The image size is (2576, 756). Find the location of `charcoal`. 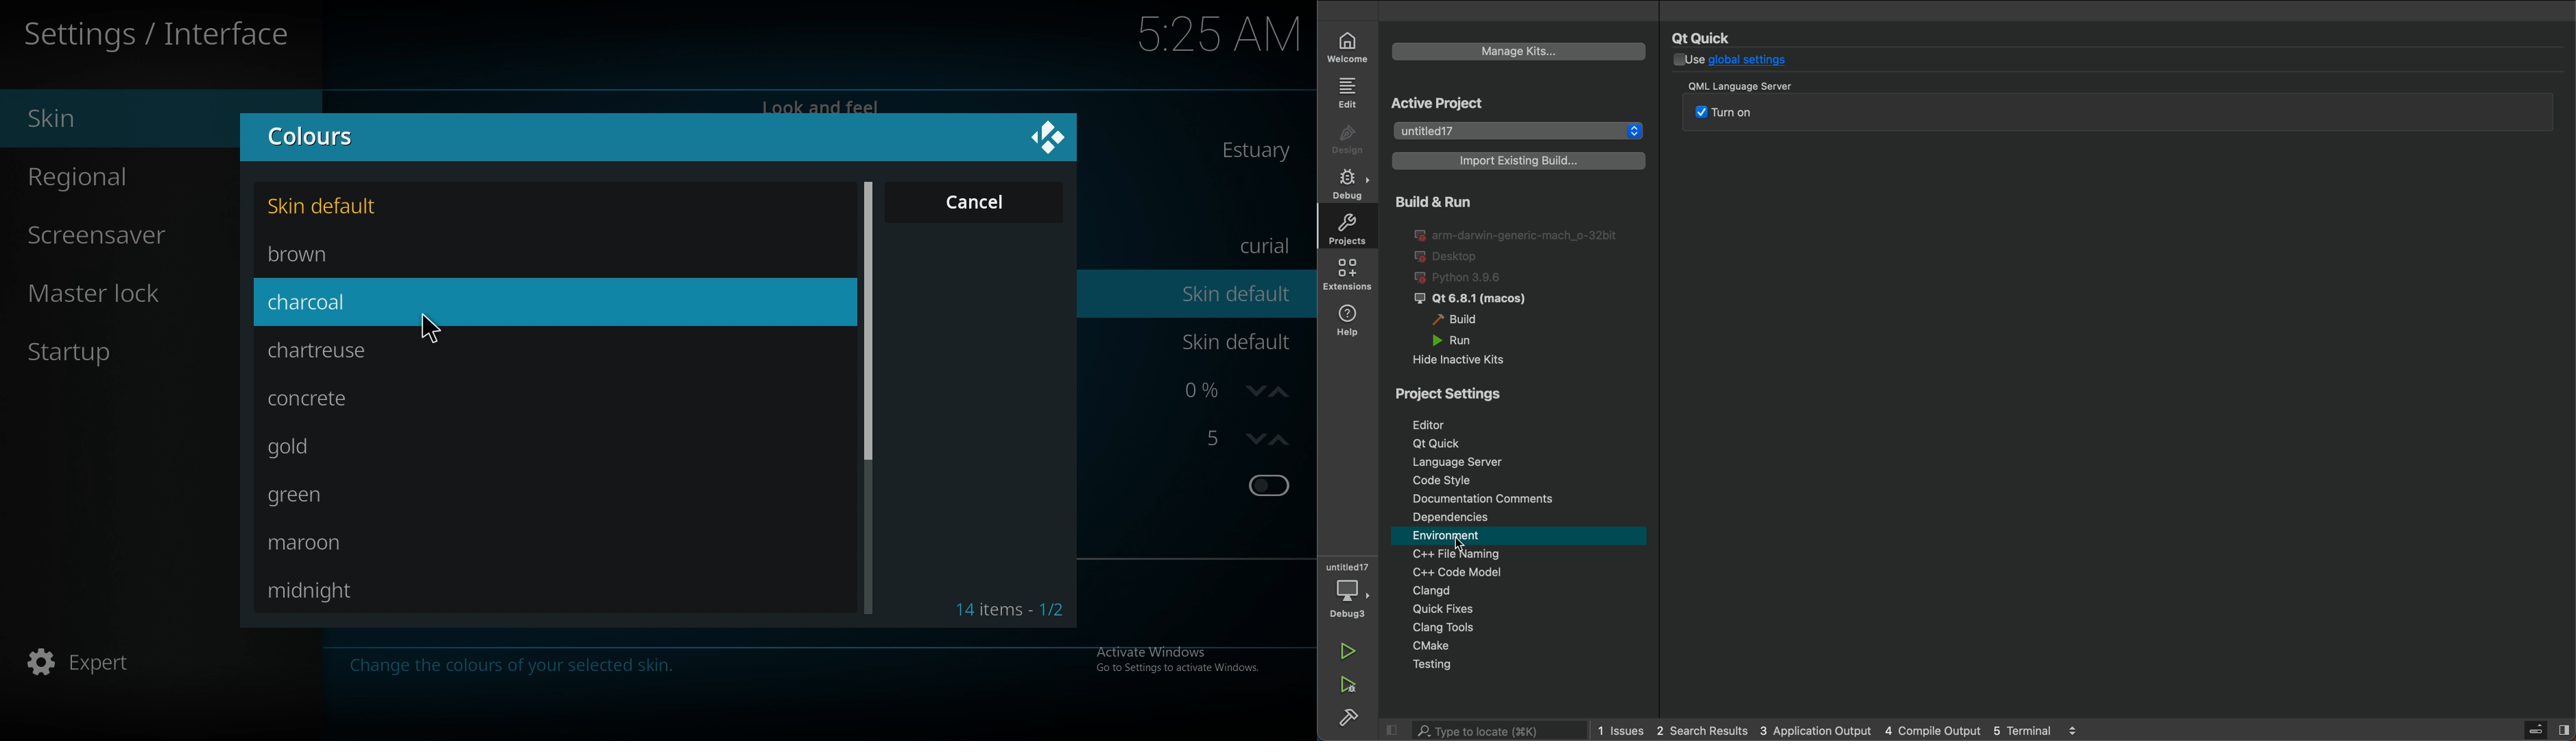

charcoal is located at coordinates (331, 303).